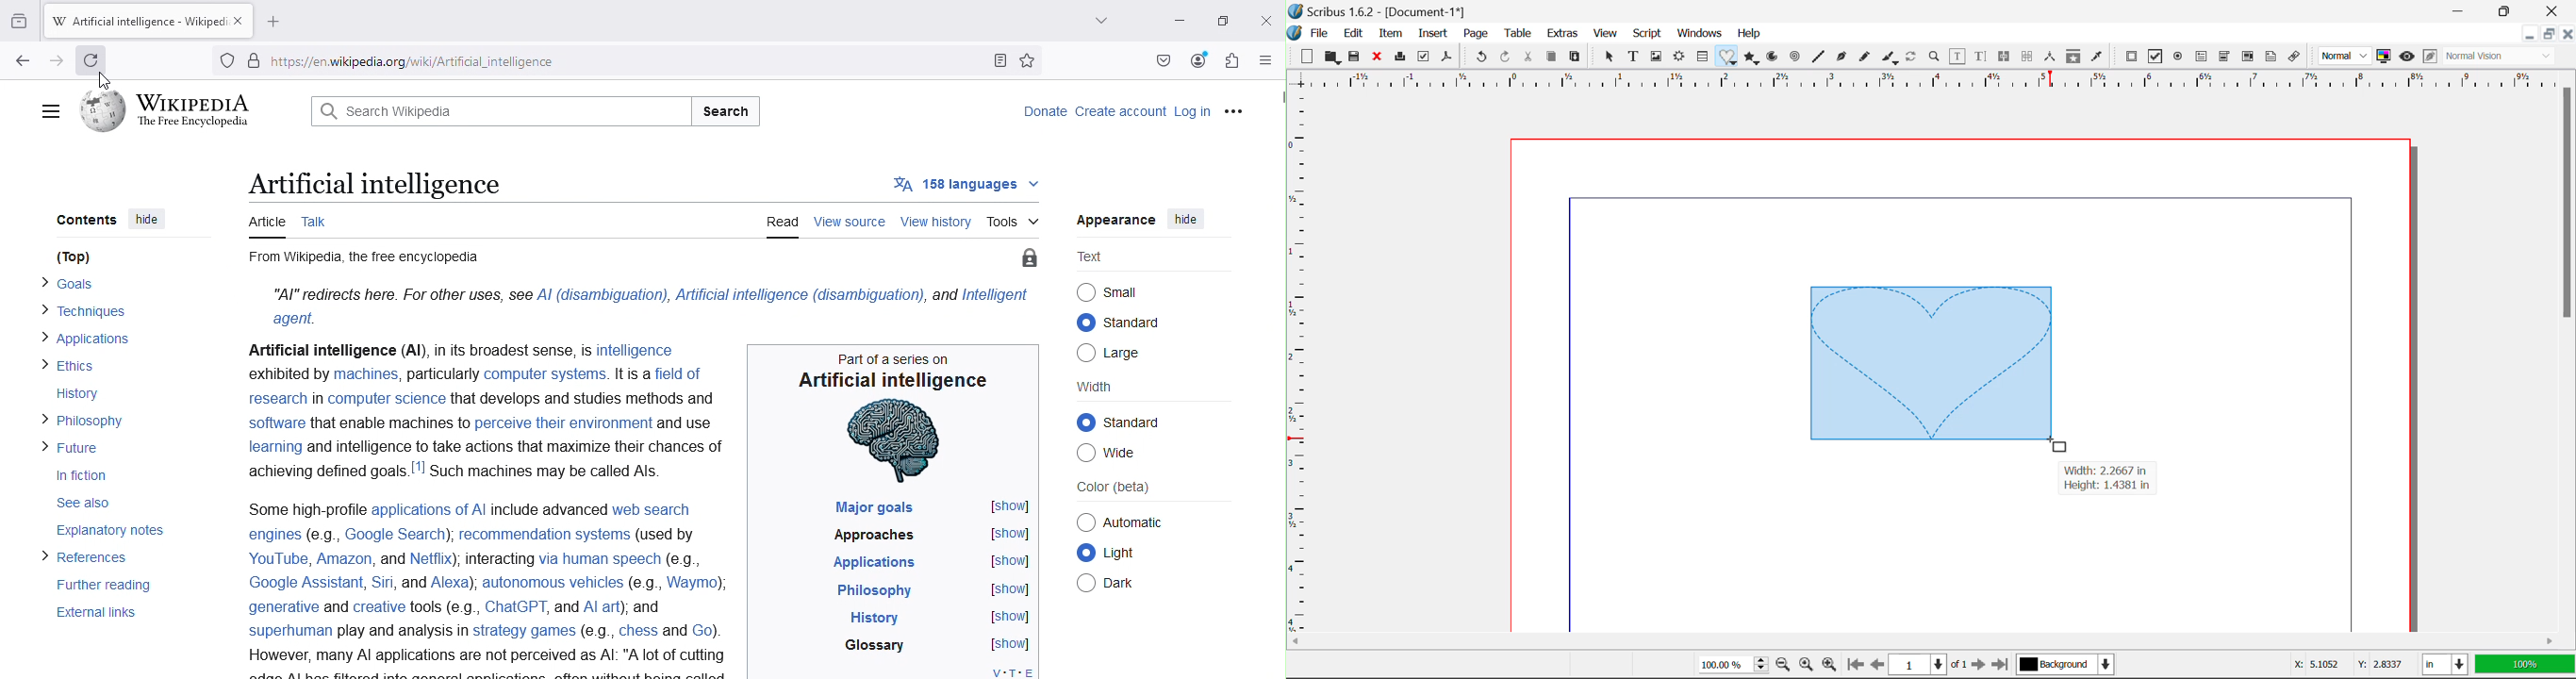 This screenshot has width=2576, height=700. What do you see at coordinates (498, 557) in the screenshot?
I see `Interacting` at bounding box center [498, 557].